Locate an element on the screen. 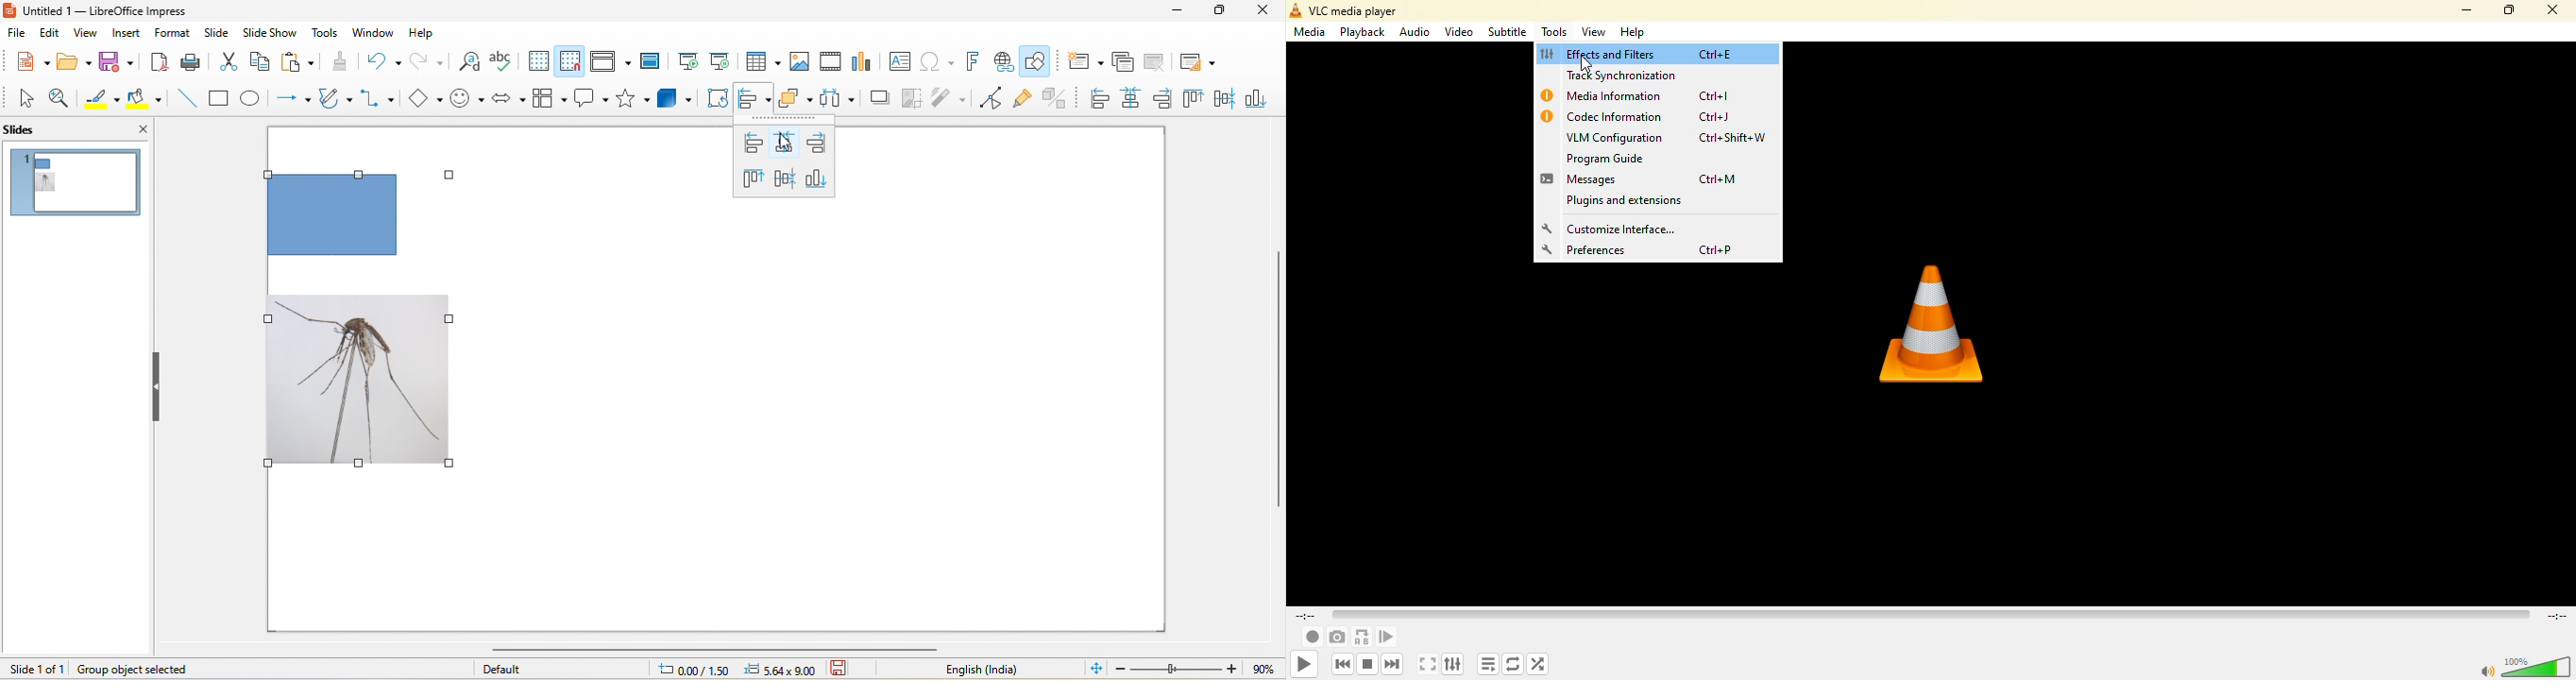 This screenshot has height=700, width=2576. customize interface is located at coordinates (1627, 229).